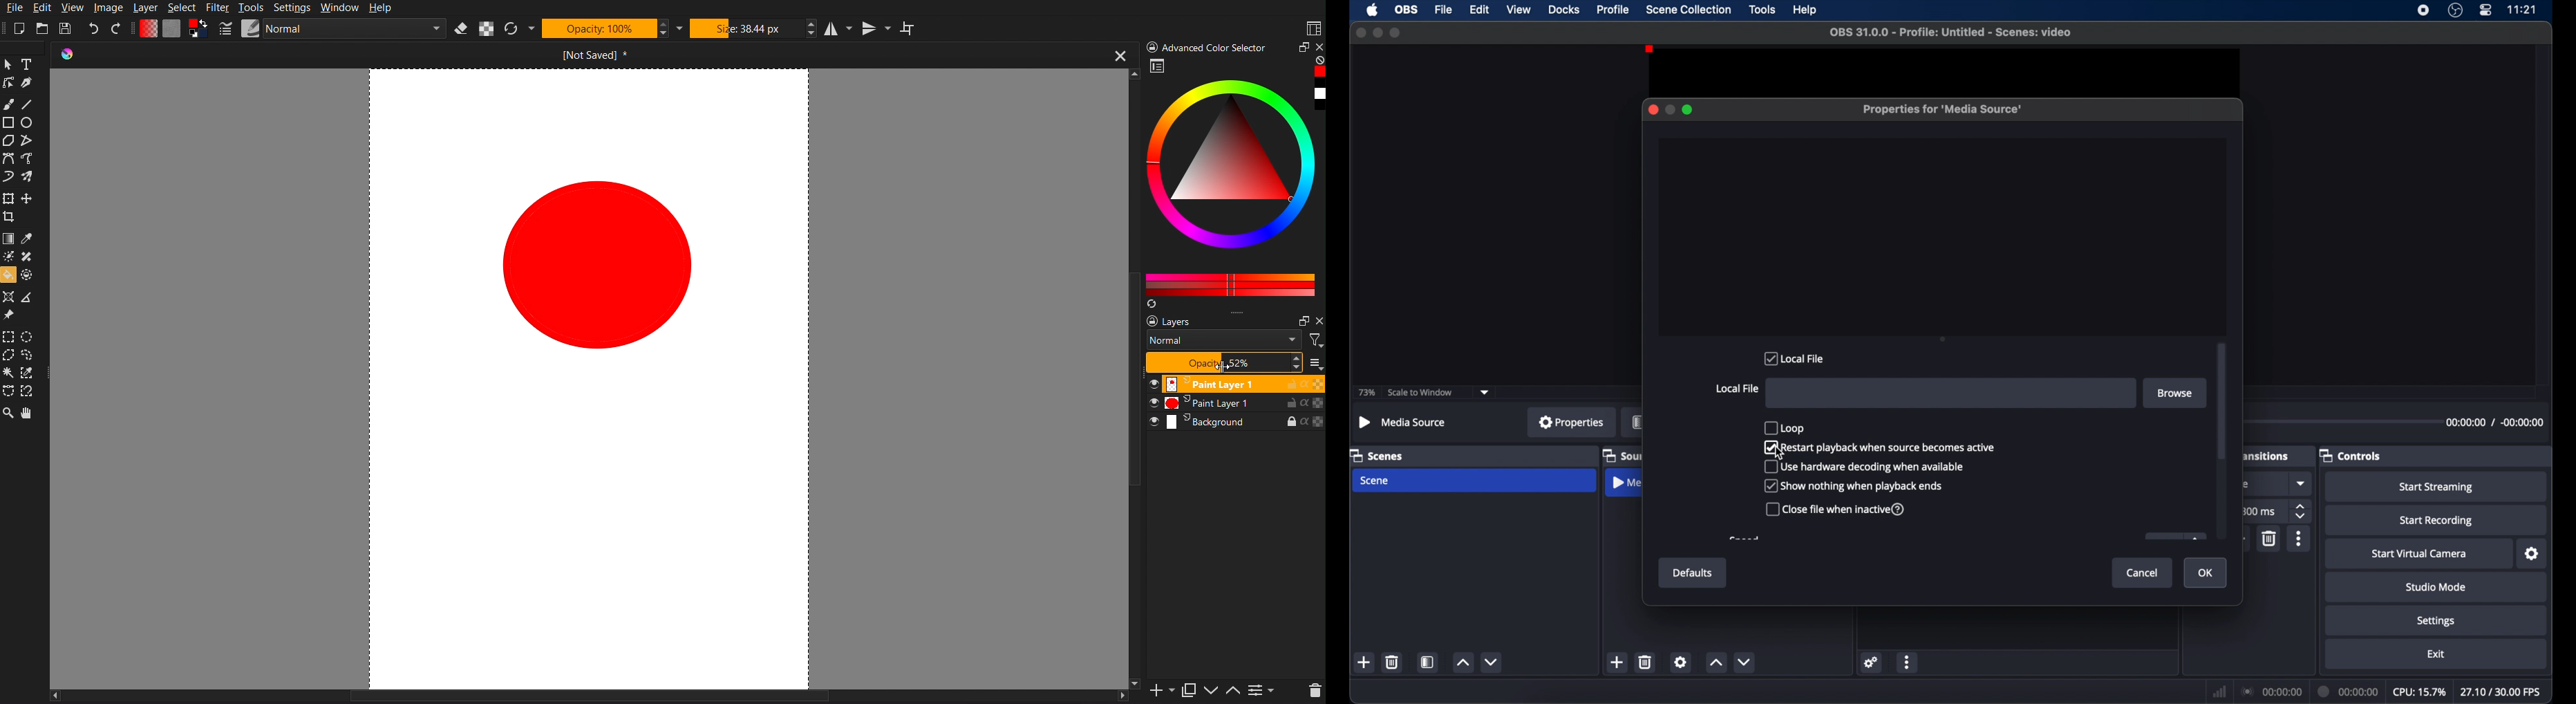 This screenshot has height=728, width=2576. Describe the element at coordinates (1189, 693) in the screenshot. I see `Copy` at that location.